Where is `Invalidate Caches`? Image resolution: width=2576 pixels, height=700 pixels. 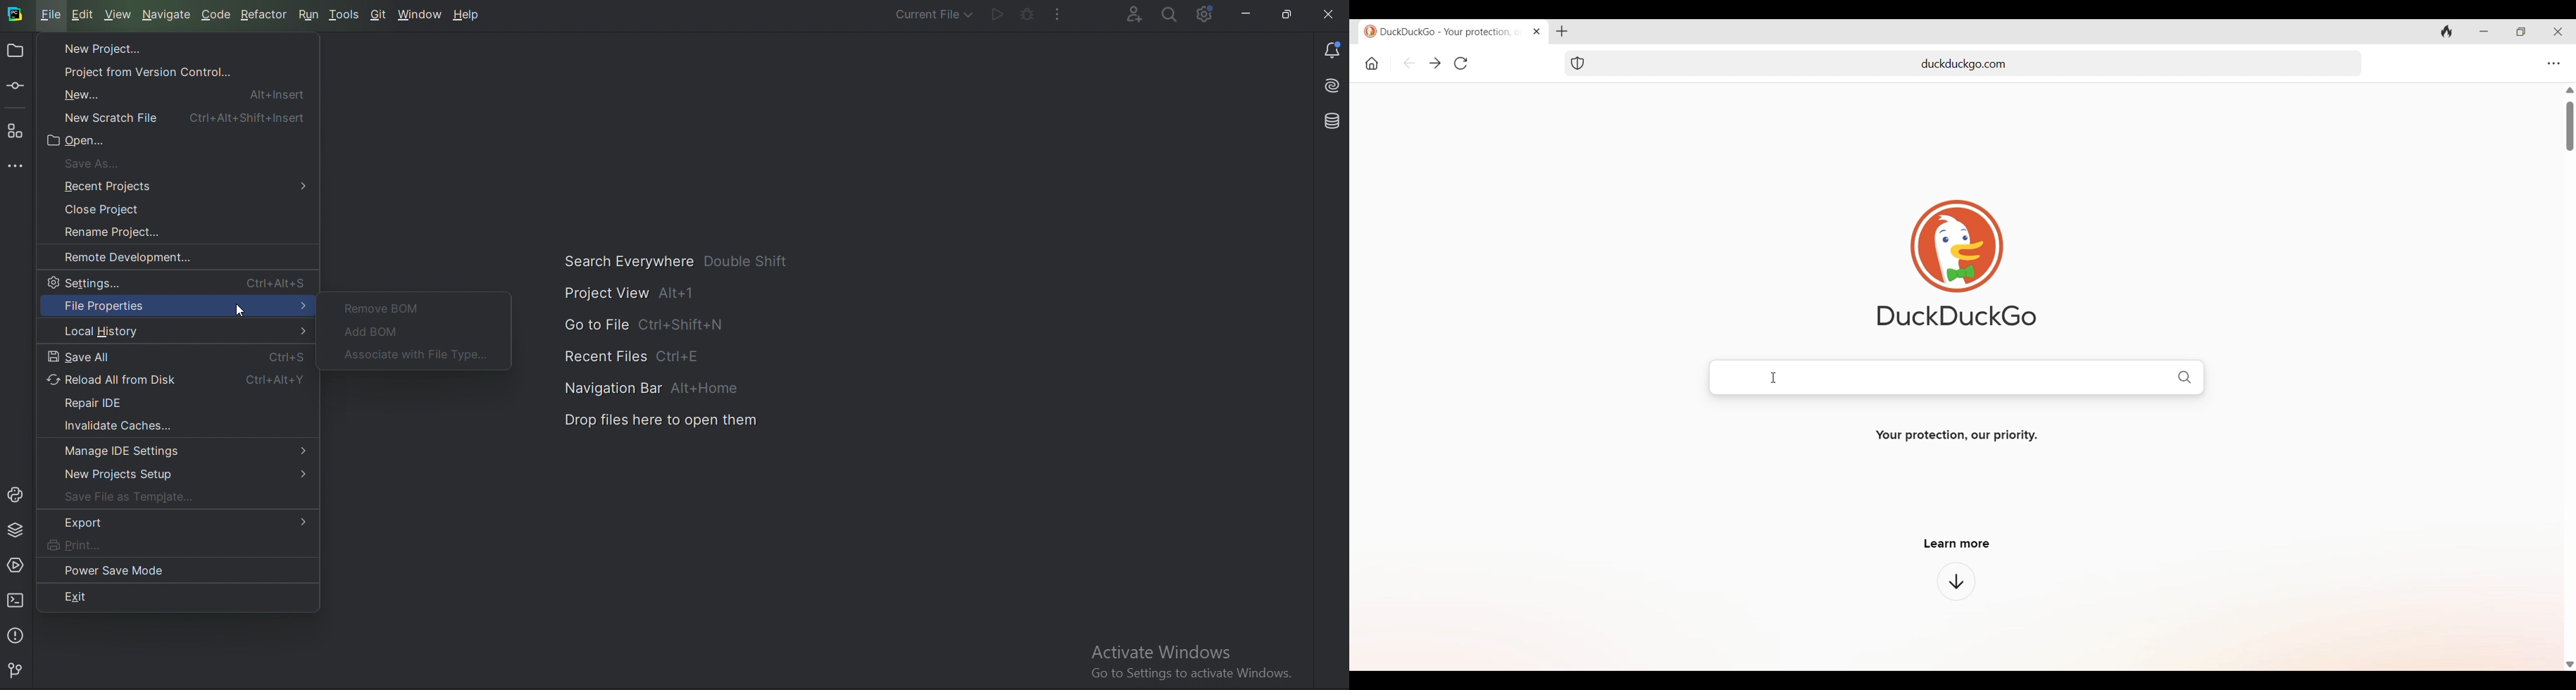
Invalidate Caches is located at coordinates (113, 425).